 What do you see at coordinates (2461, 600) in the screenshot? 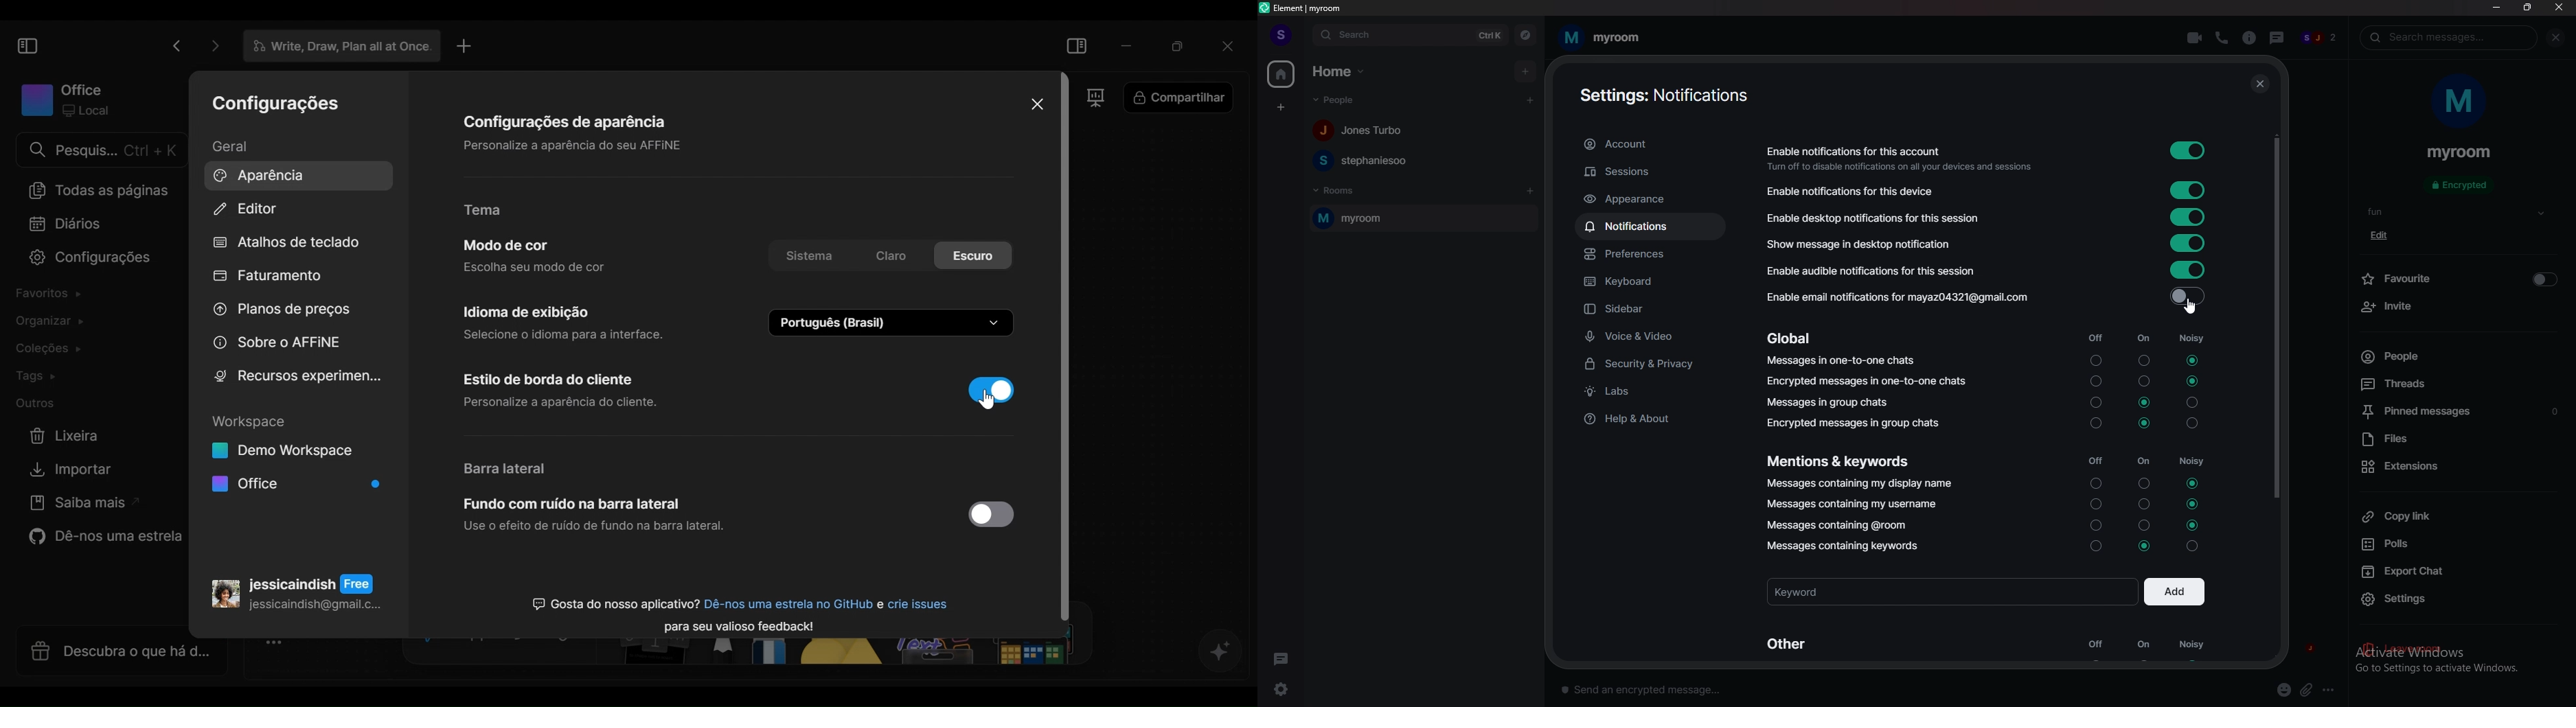
I see `settings` at bounding box center [2461, 600].